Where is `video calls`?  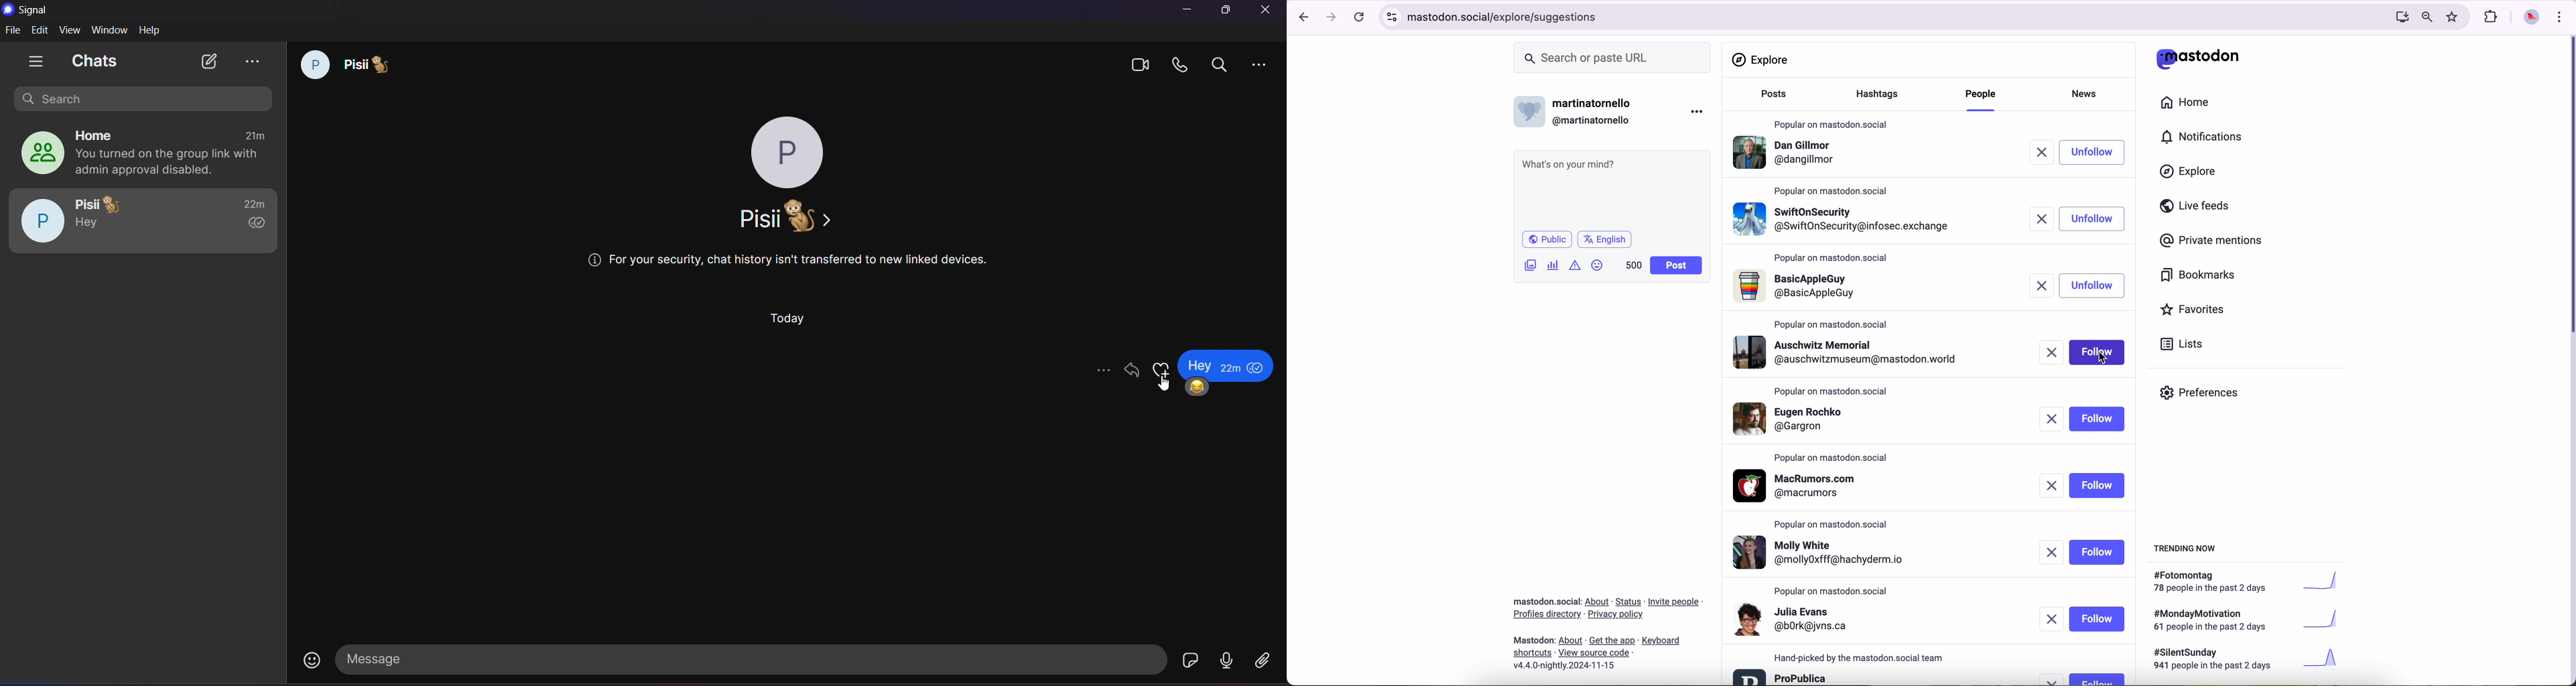 video calls is located at coordinates (1139, 63).